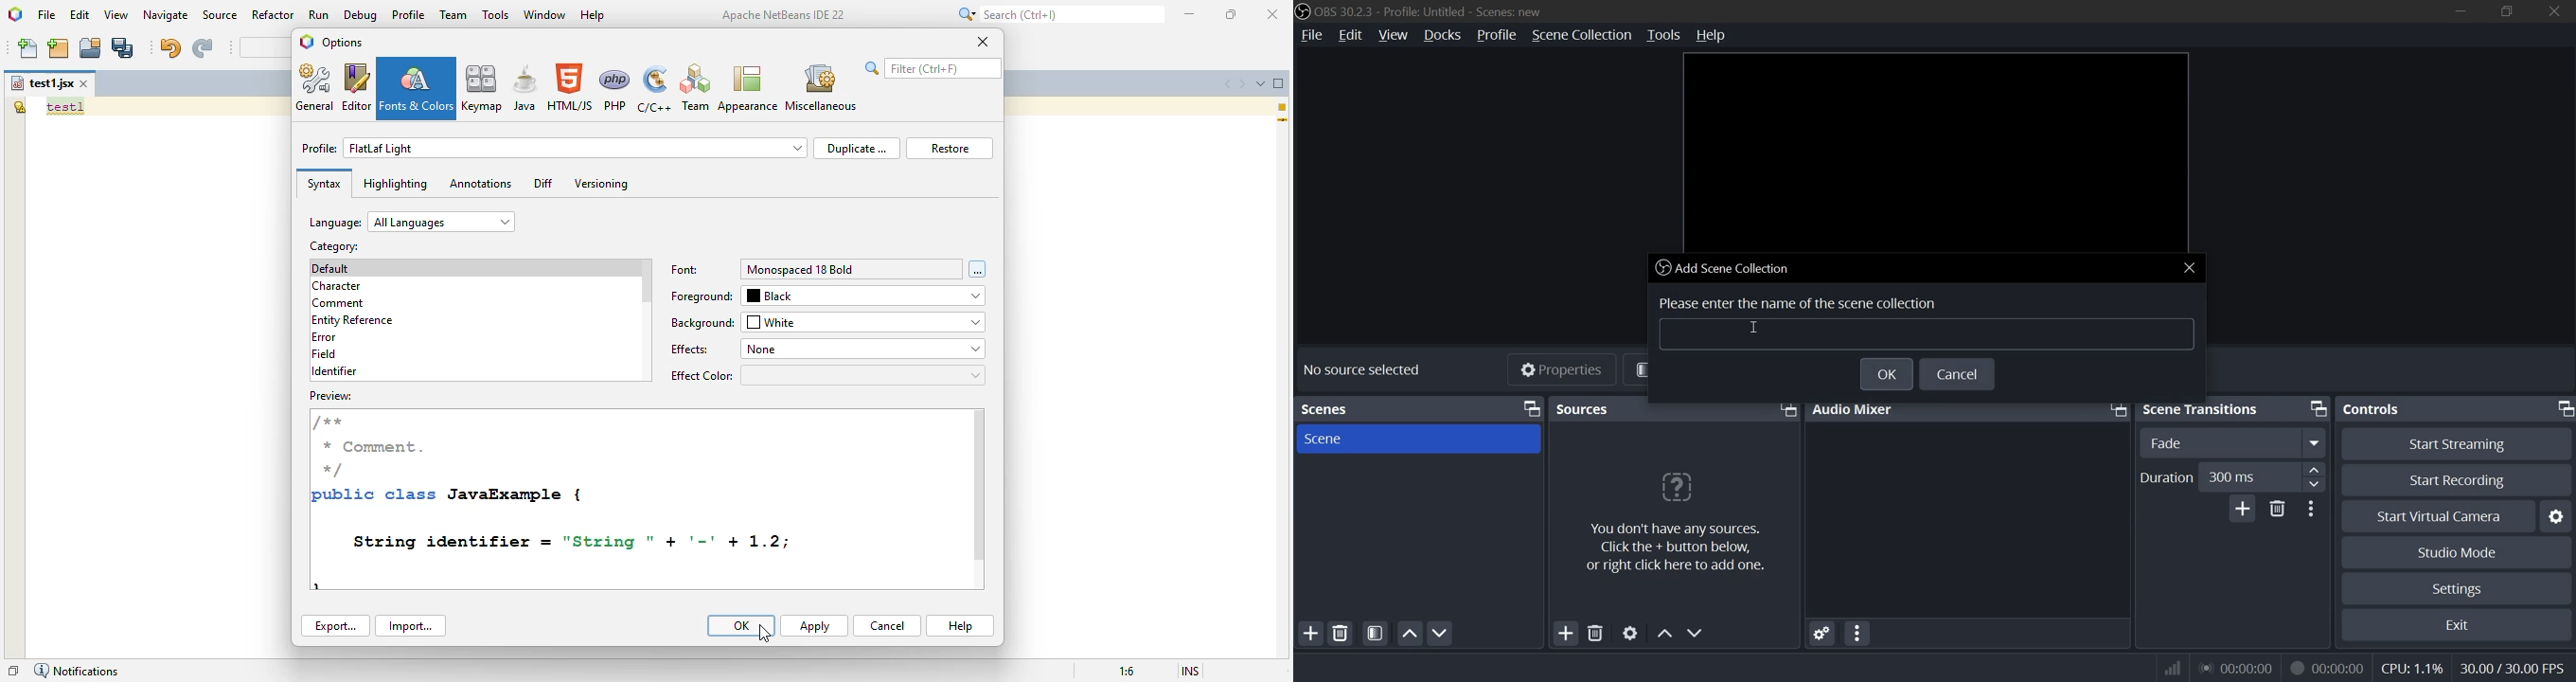 This screenshot has height=700, width=2576. I want to click on settings, so click(1819, 632).